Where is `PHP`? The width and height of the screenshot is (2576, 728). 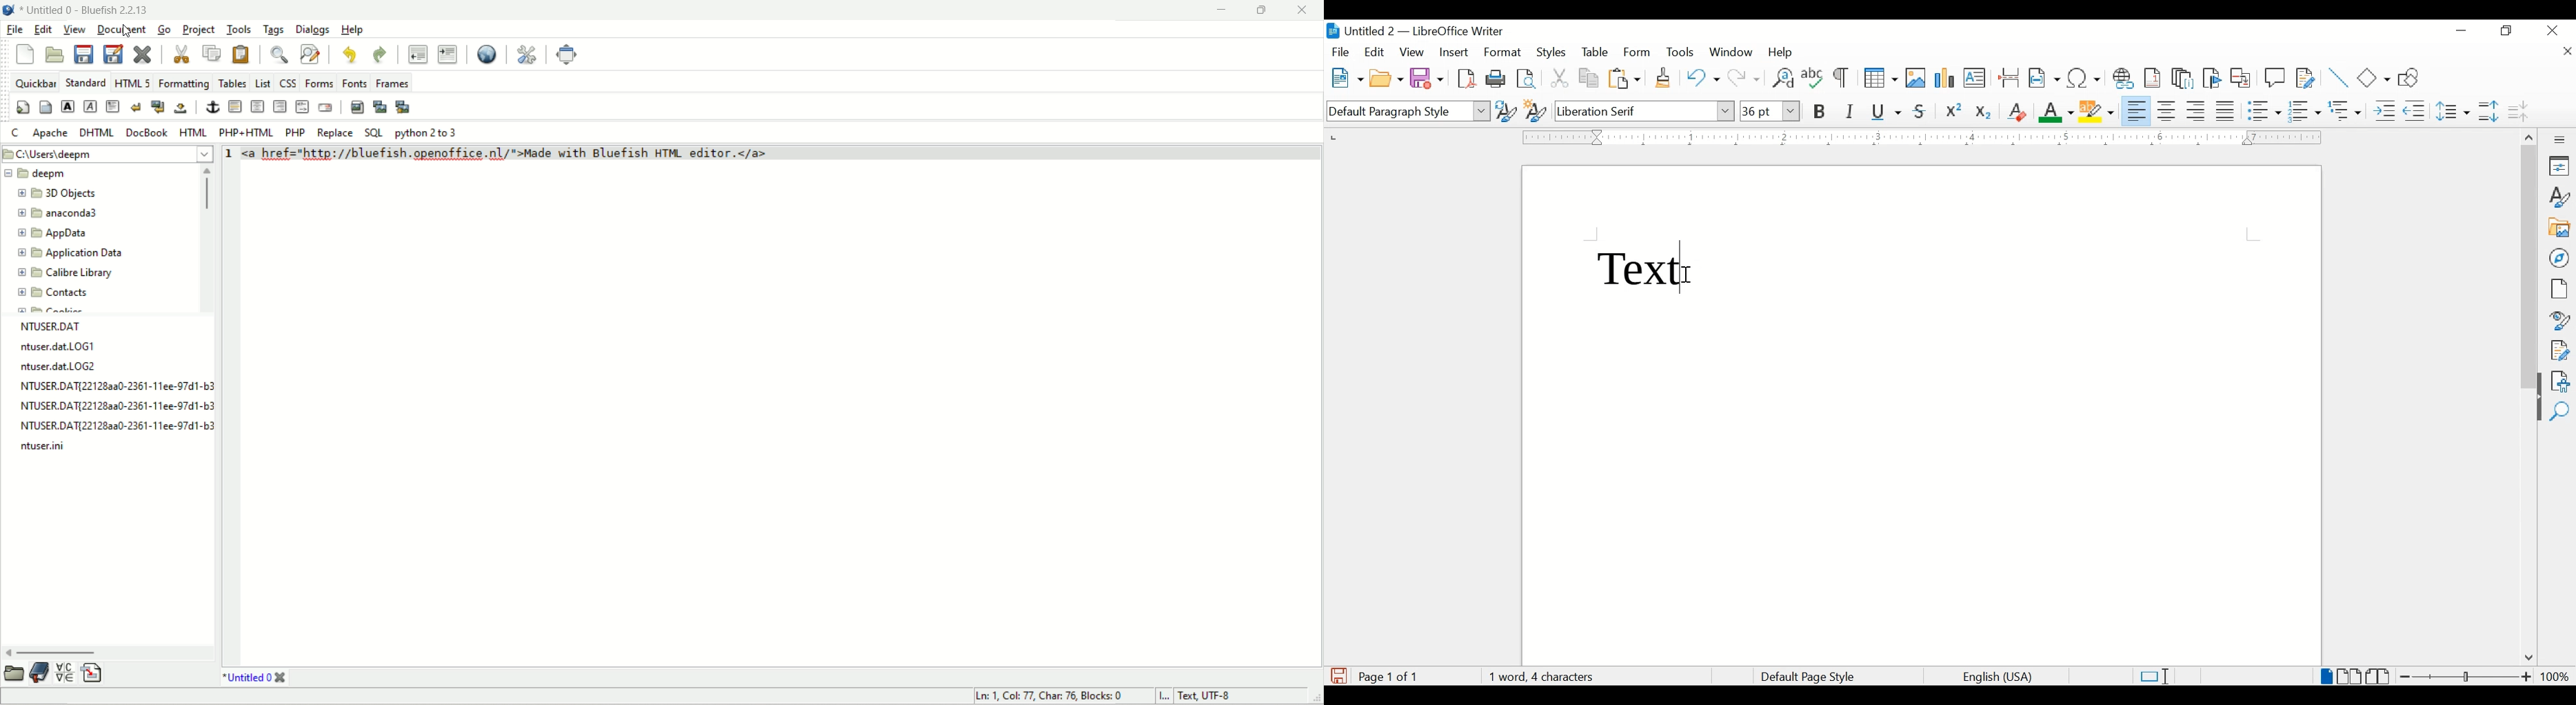 PHP is located at coordinates (296, 132).